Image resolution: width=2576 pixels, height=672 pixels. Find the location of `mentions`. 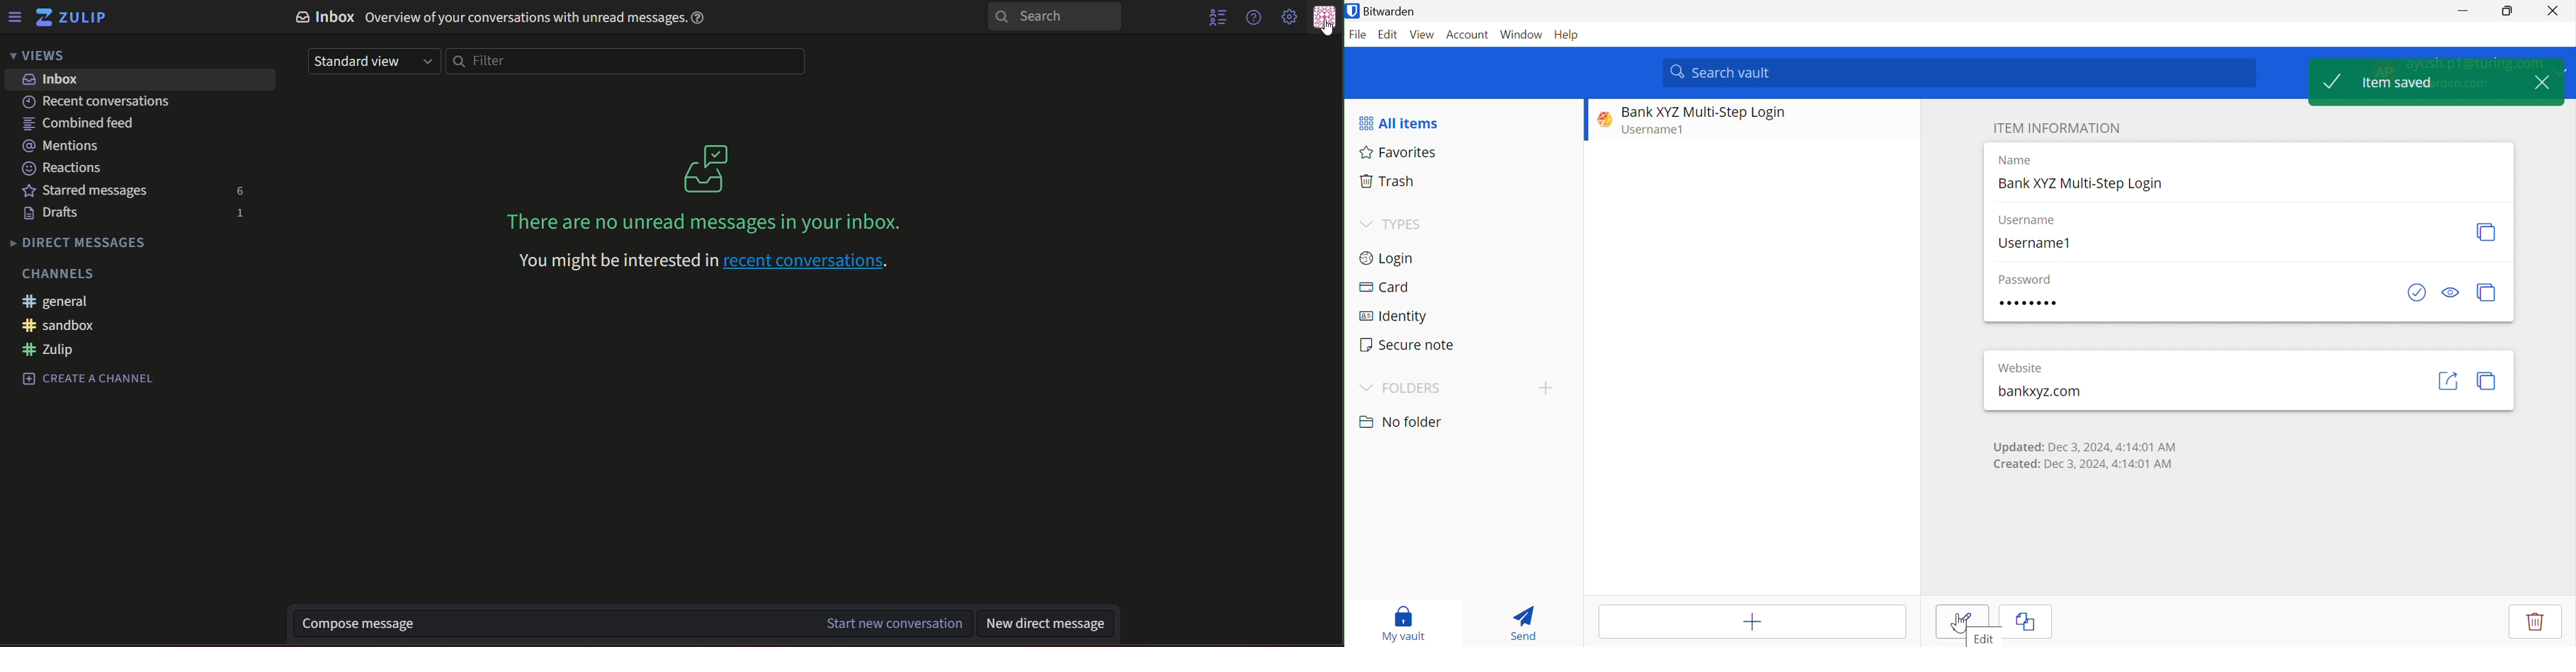

mentions is located at coordinates (62, 146).